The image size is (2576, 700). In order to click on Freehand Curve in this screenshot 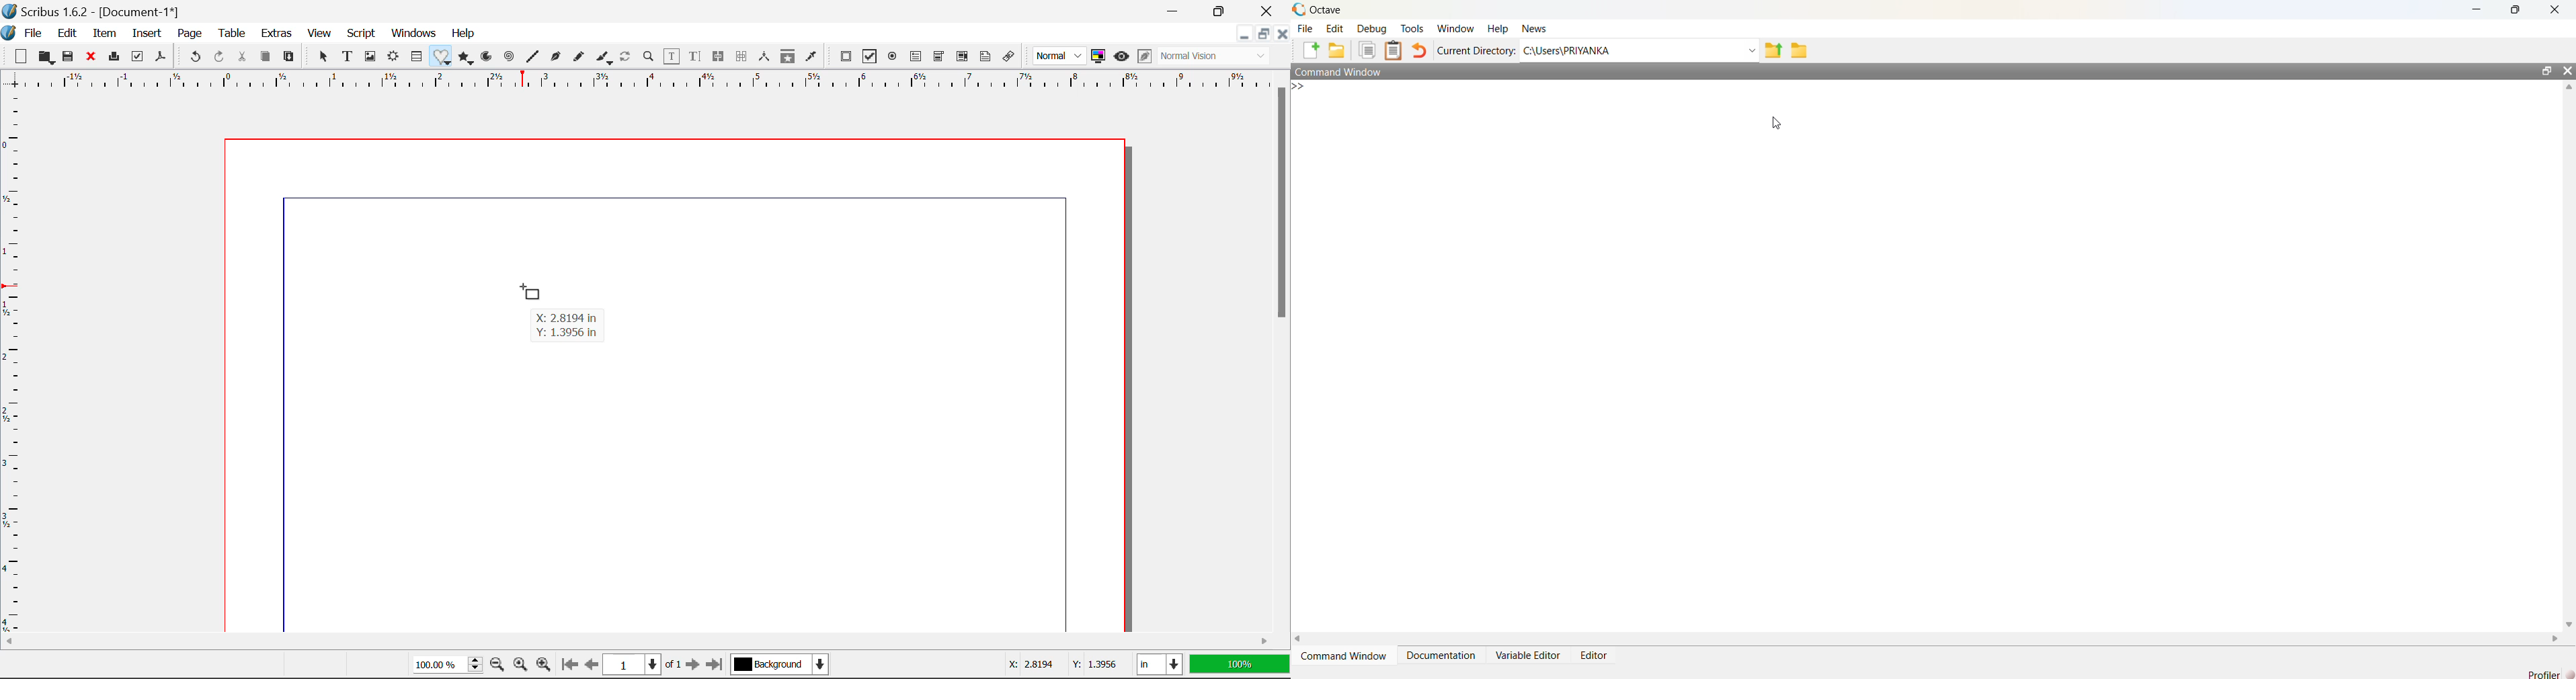, I will do `click(580, 56)`.